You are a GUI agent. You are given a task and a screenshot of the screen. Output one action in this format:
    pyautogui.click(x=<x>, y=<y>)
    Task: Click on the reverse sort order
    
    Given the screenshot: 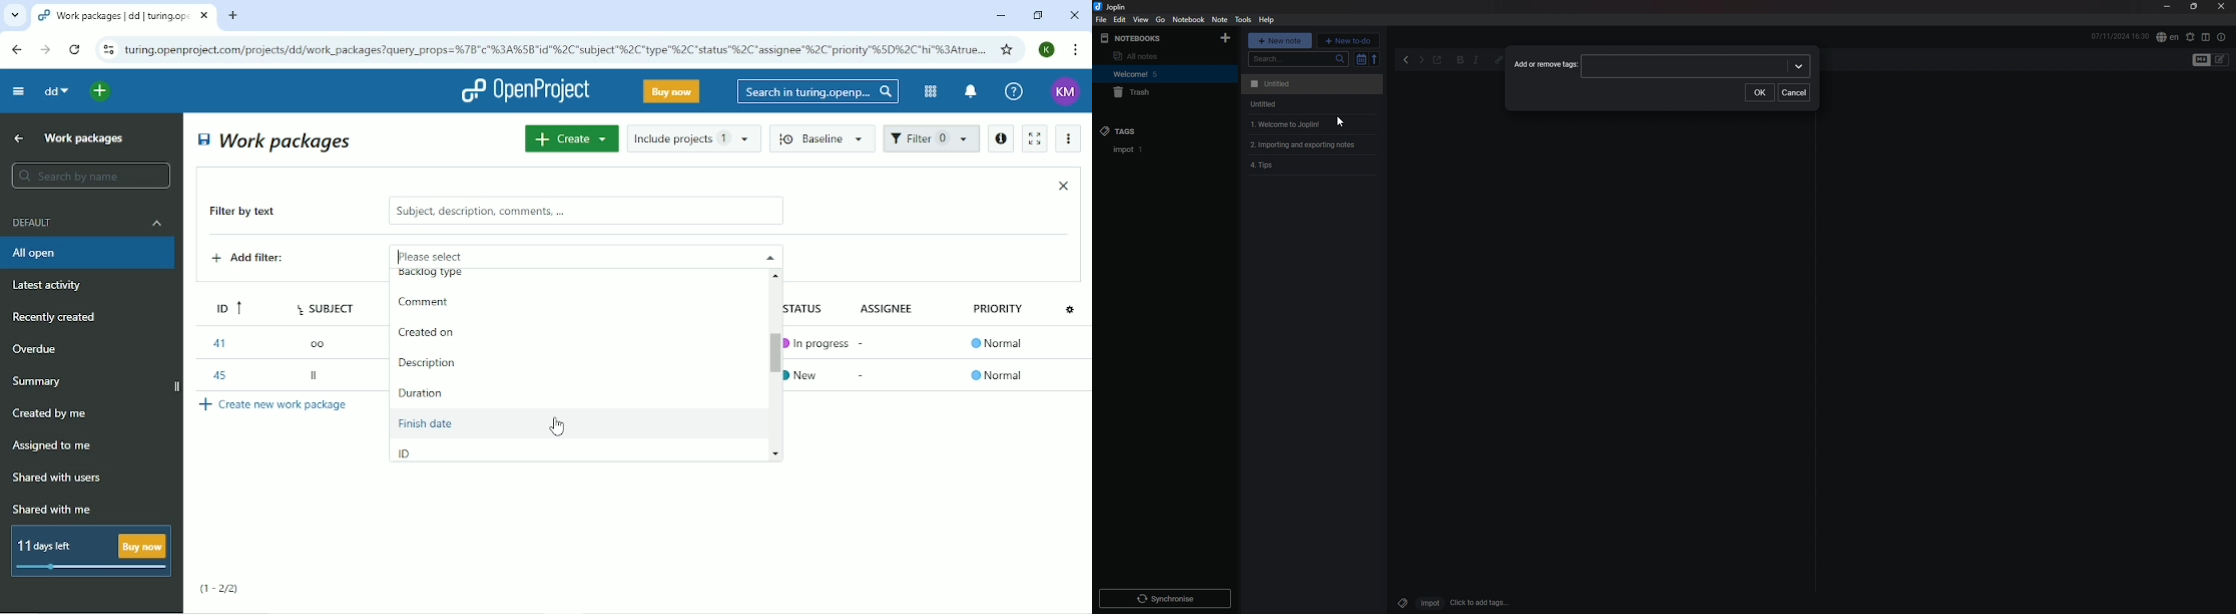 What is the action you would take?
    pyautogui.click(x=1376, y=58)
    